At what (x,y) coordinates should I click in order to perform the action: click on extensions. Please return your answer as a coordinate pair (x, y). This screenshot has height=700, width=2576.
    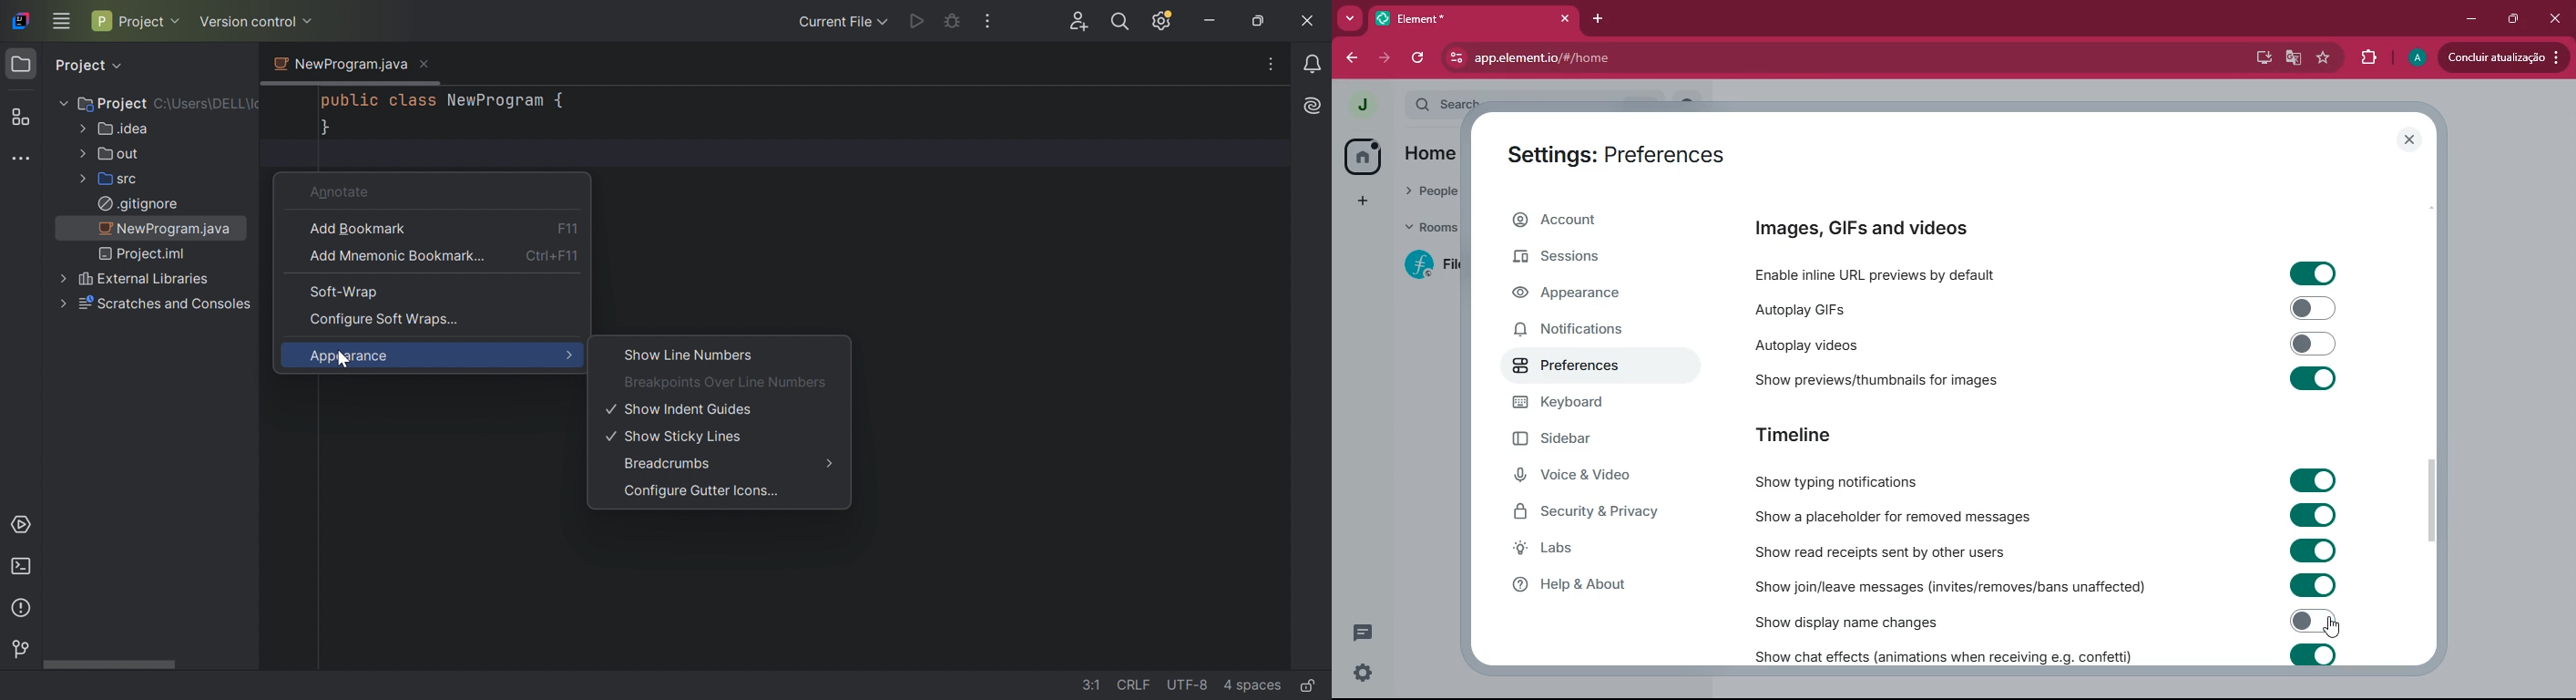
    Looking at the image, I should click on (2365, 58).